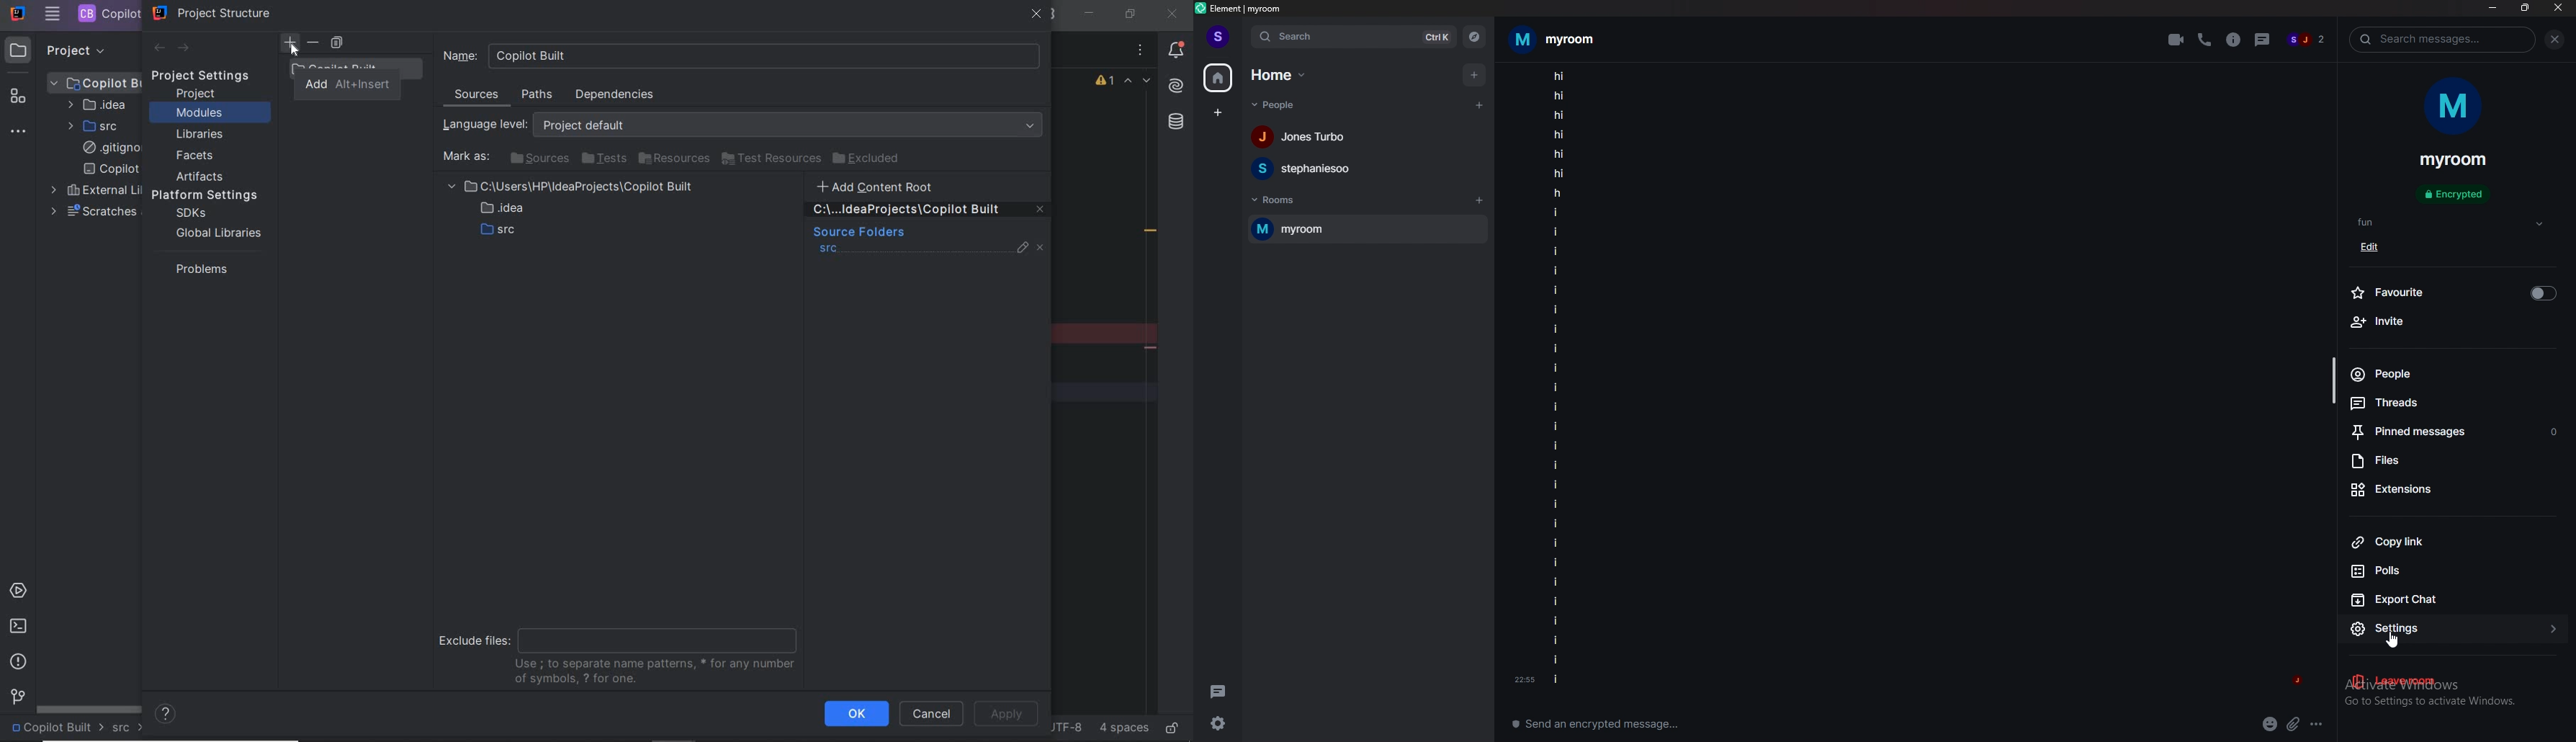  Describe the element at coordinates (1558, 380) in the screenshot. I see `messages` at that location.